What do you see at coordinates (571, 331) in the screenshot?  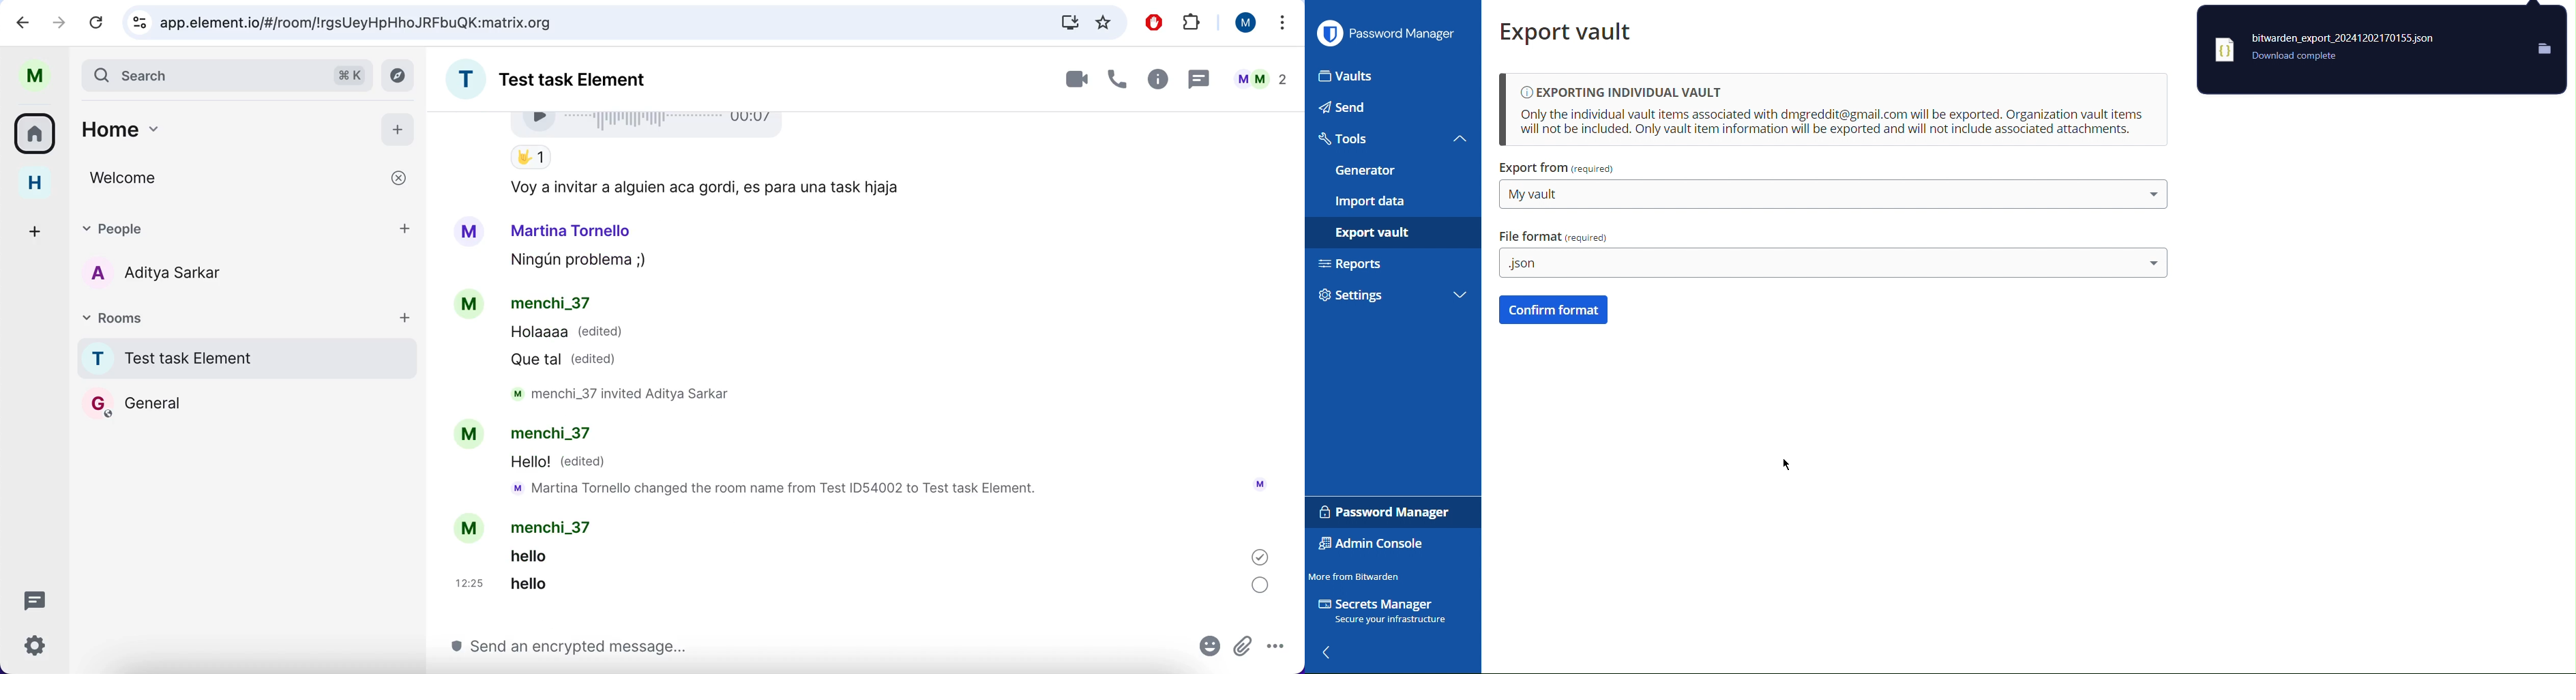 I see `Holaaaa (edited)` at bounding box center [571, 331].